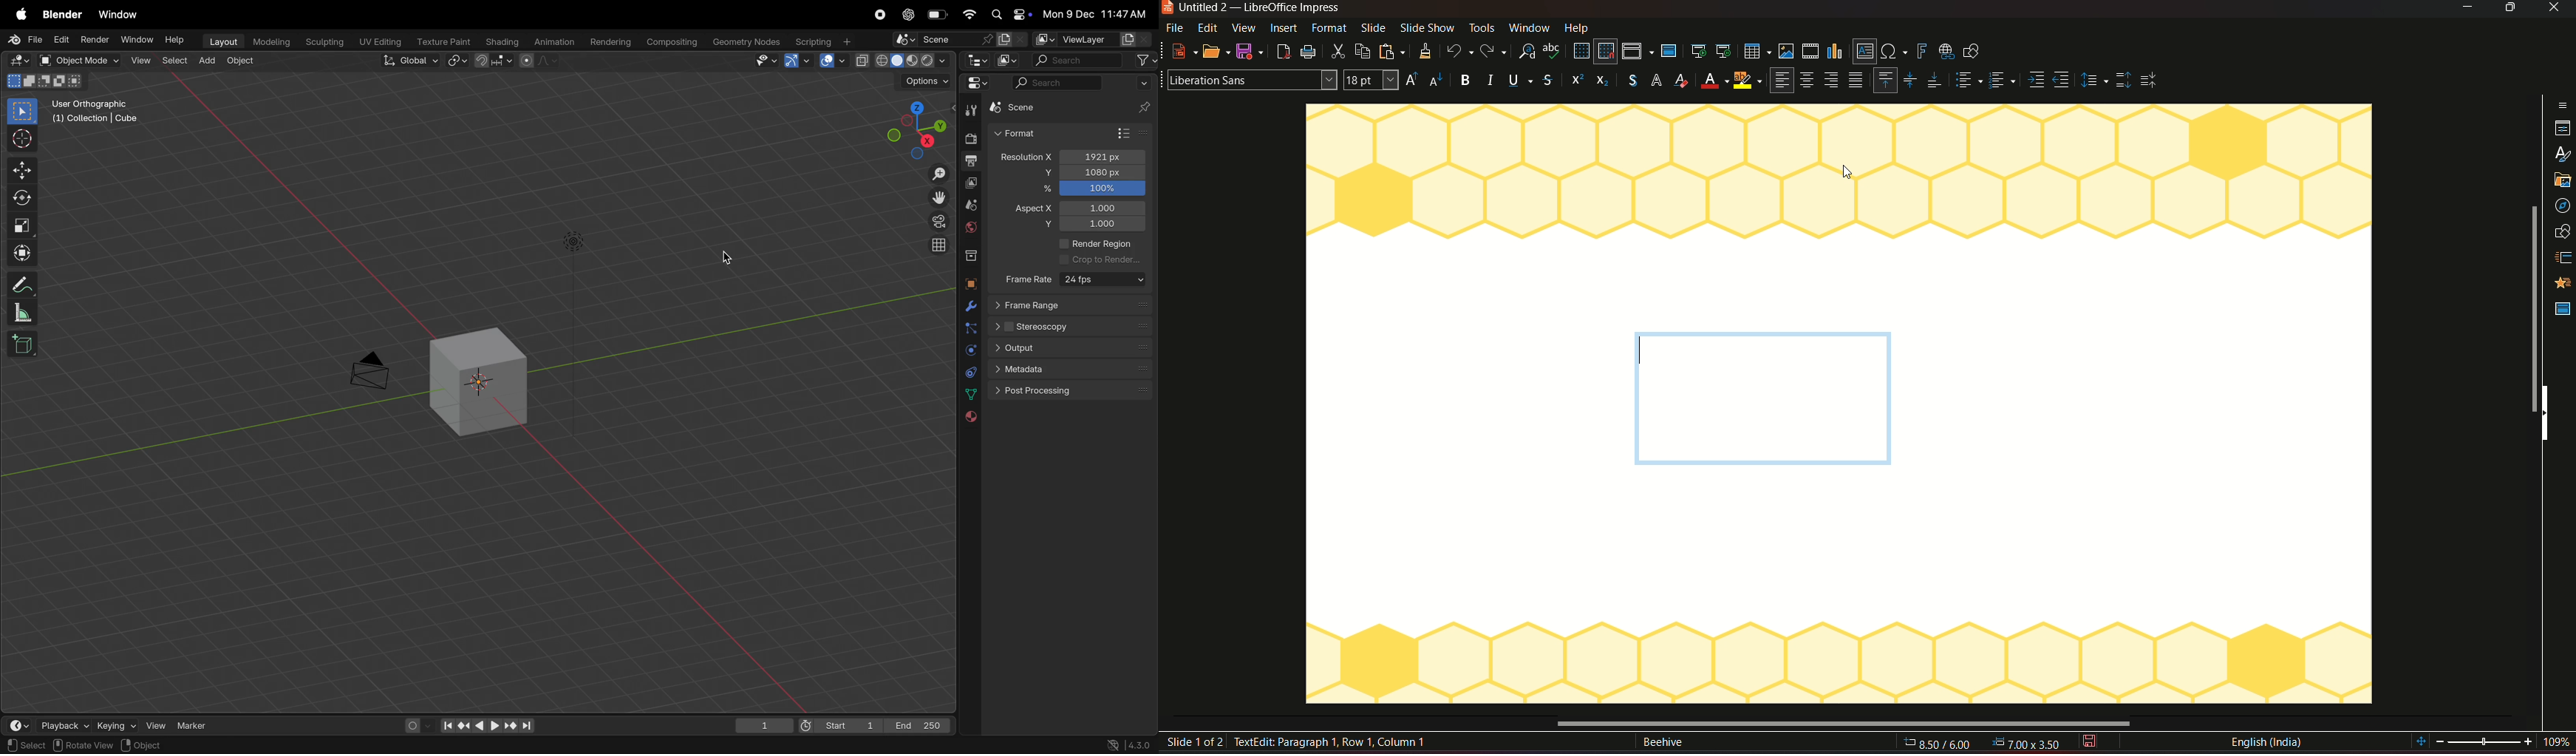 The height and width of the screenshot is (756, 2576). What do you see at coordinates (1091, 39) in the screenshot?
I see `view layer` at bounding box center [1091, 39].